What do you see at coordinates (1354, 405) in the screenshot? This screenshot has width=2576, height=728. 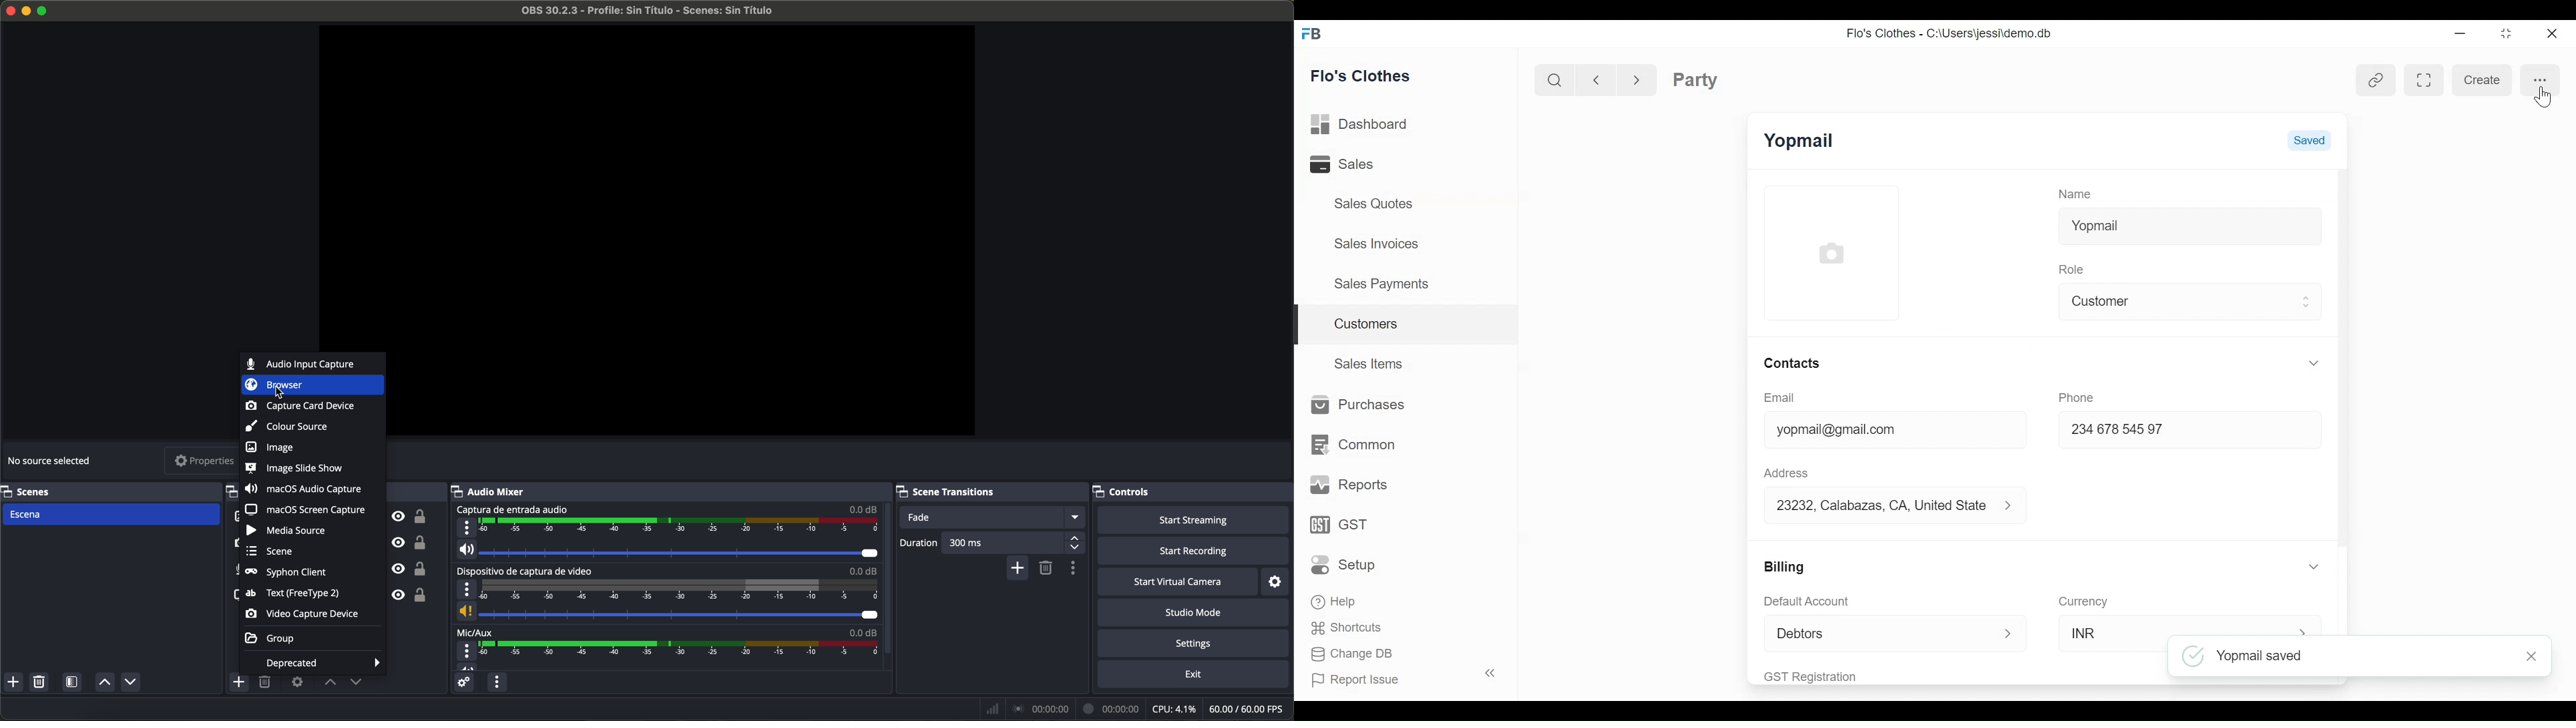 I see `Purchases` at bounding box center [1354, 405].